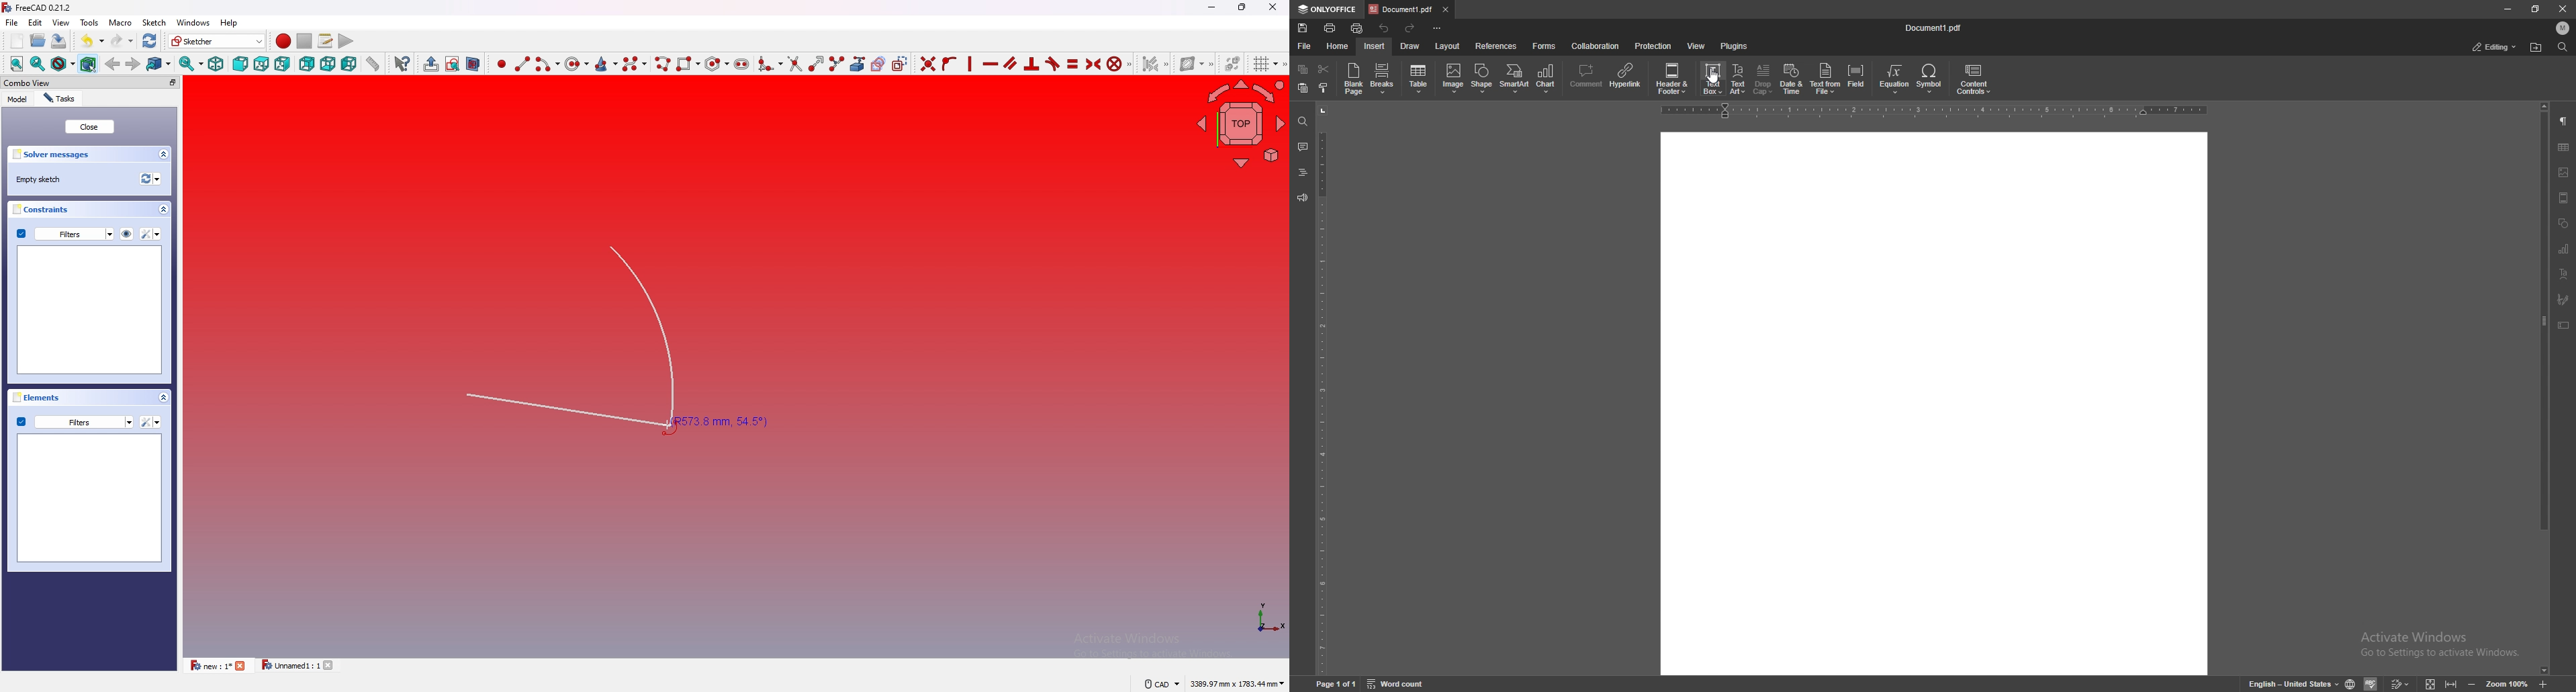 Image resolution: width=2576 pixels, height=700 pixels. What do you see at coordinates (164, 155) in the screenshot?
I see `collapse` at bounding box center [164, 155].